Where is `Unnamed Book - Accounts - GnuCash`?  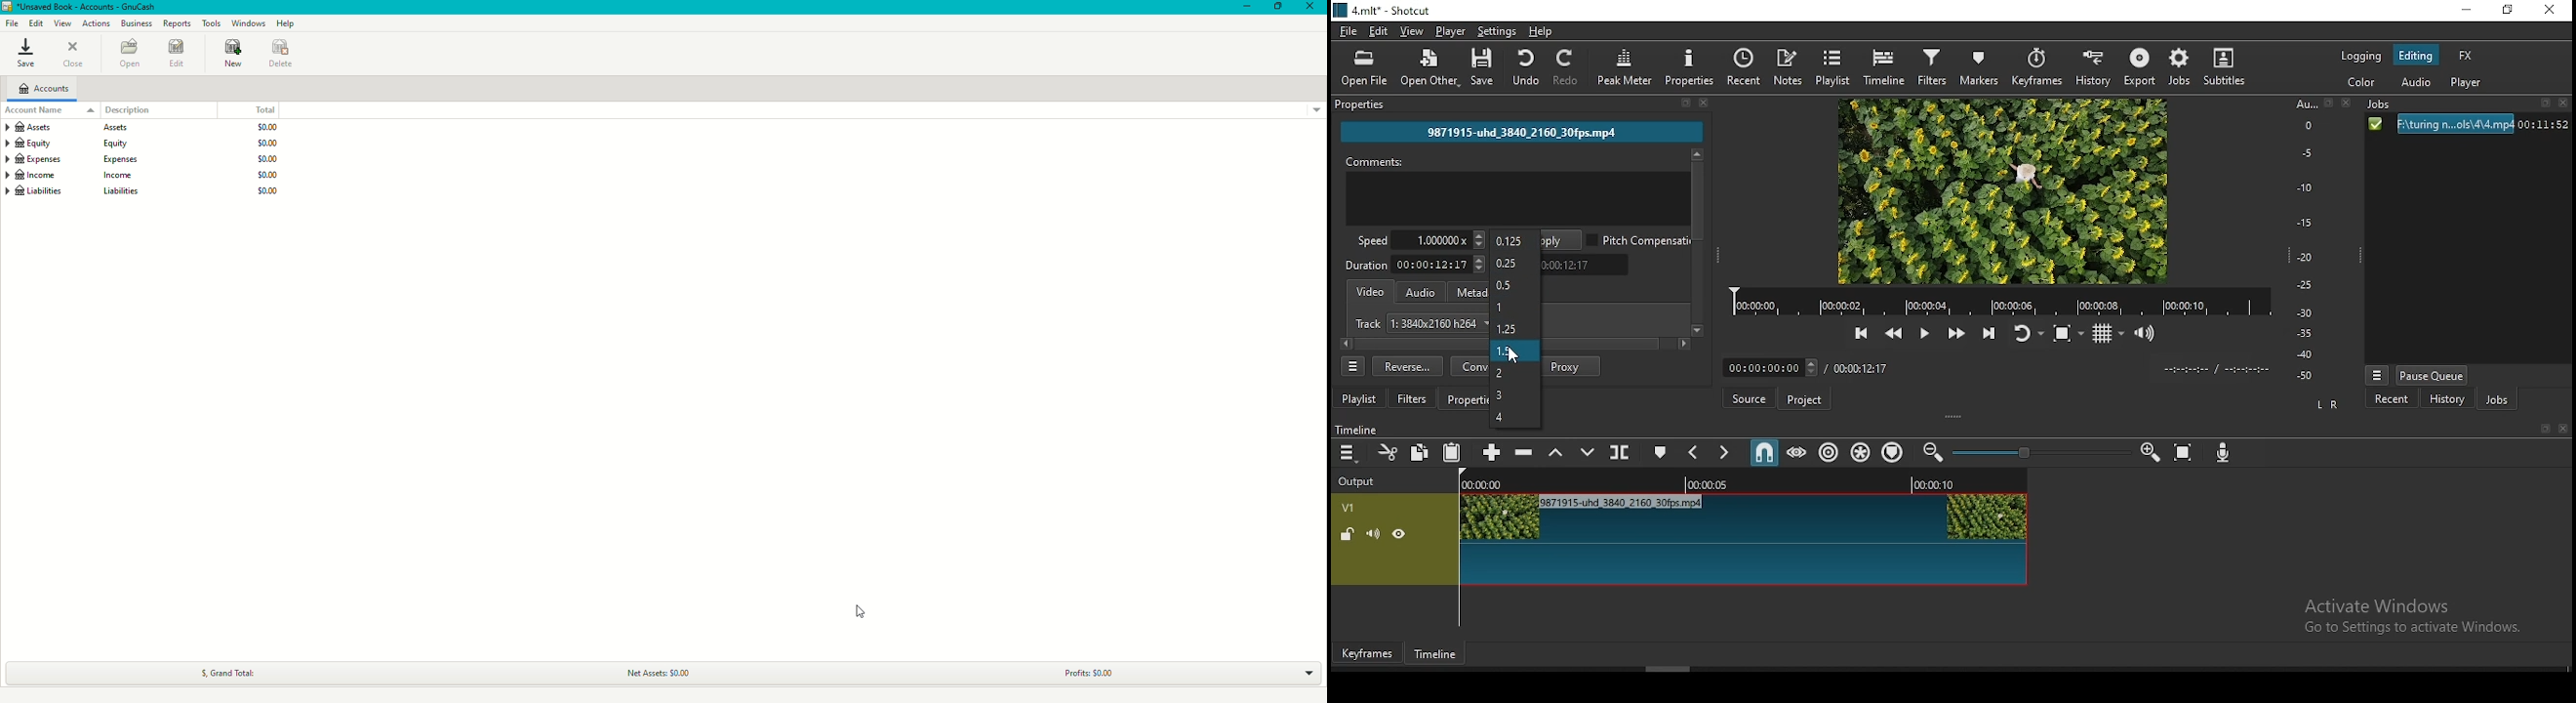
Unnamed Book - Accounts - GnuCash is located at coordinates (84, 7).